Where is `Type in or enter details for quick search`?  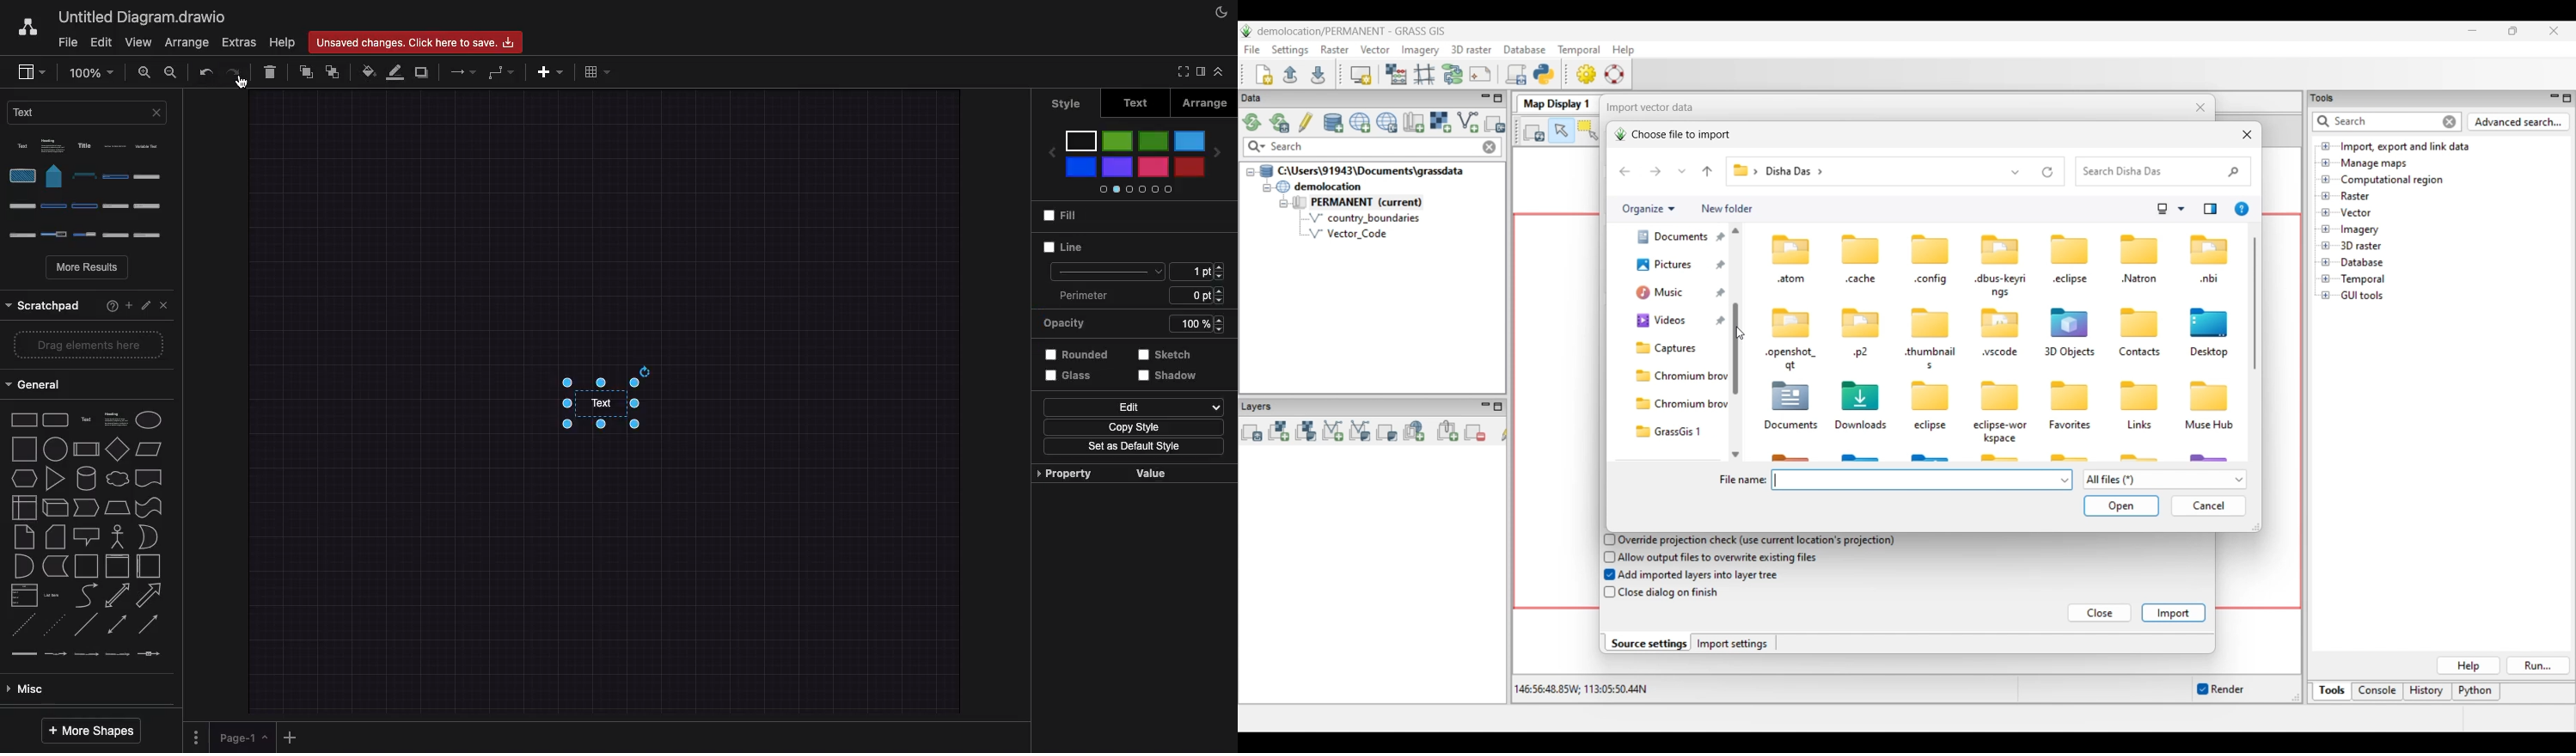
Type in or enter details for quick search is located at coordinates (2375, 121).